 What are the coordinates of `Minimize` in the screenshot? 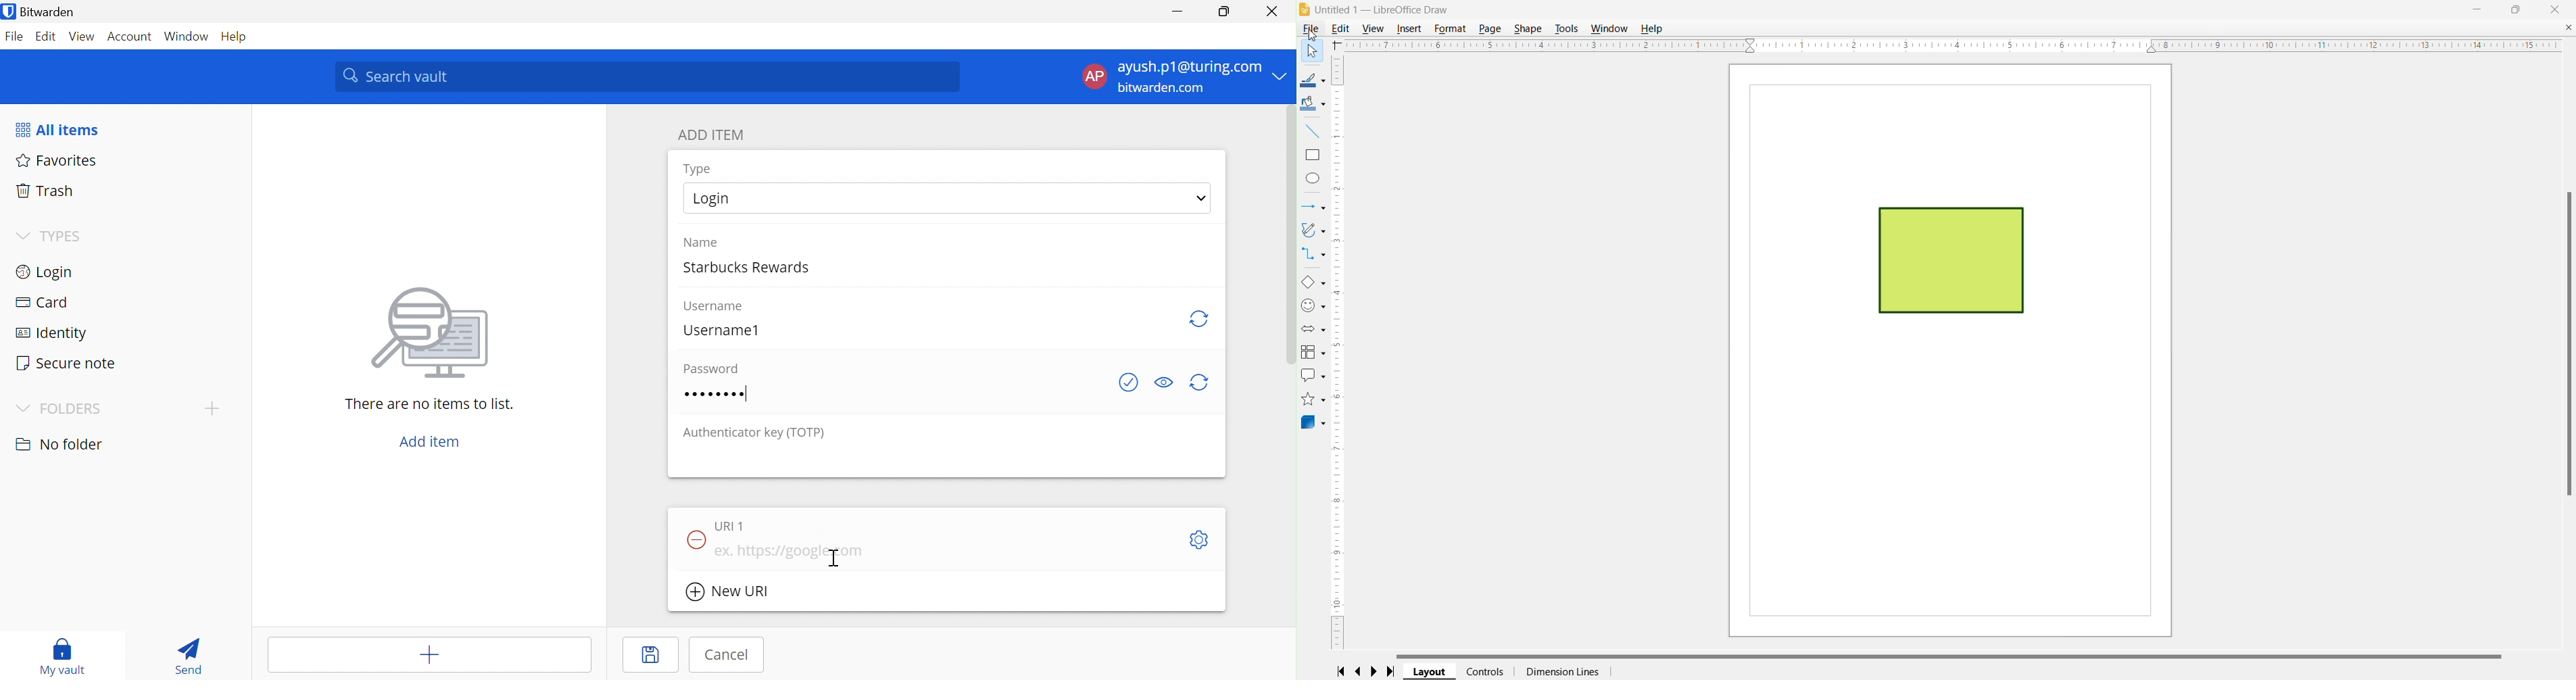 It's located at (2477, 8).